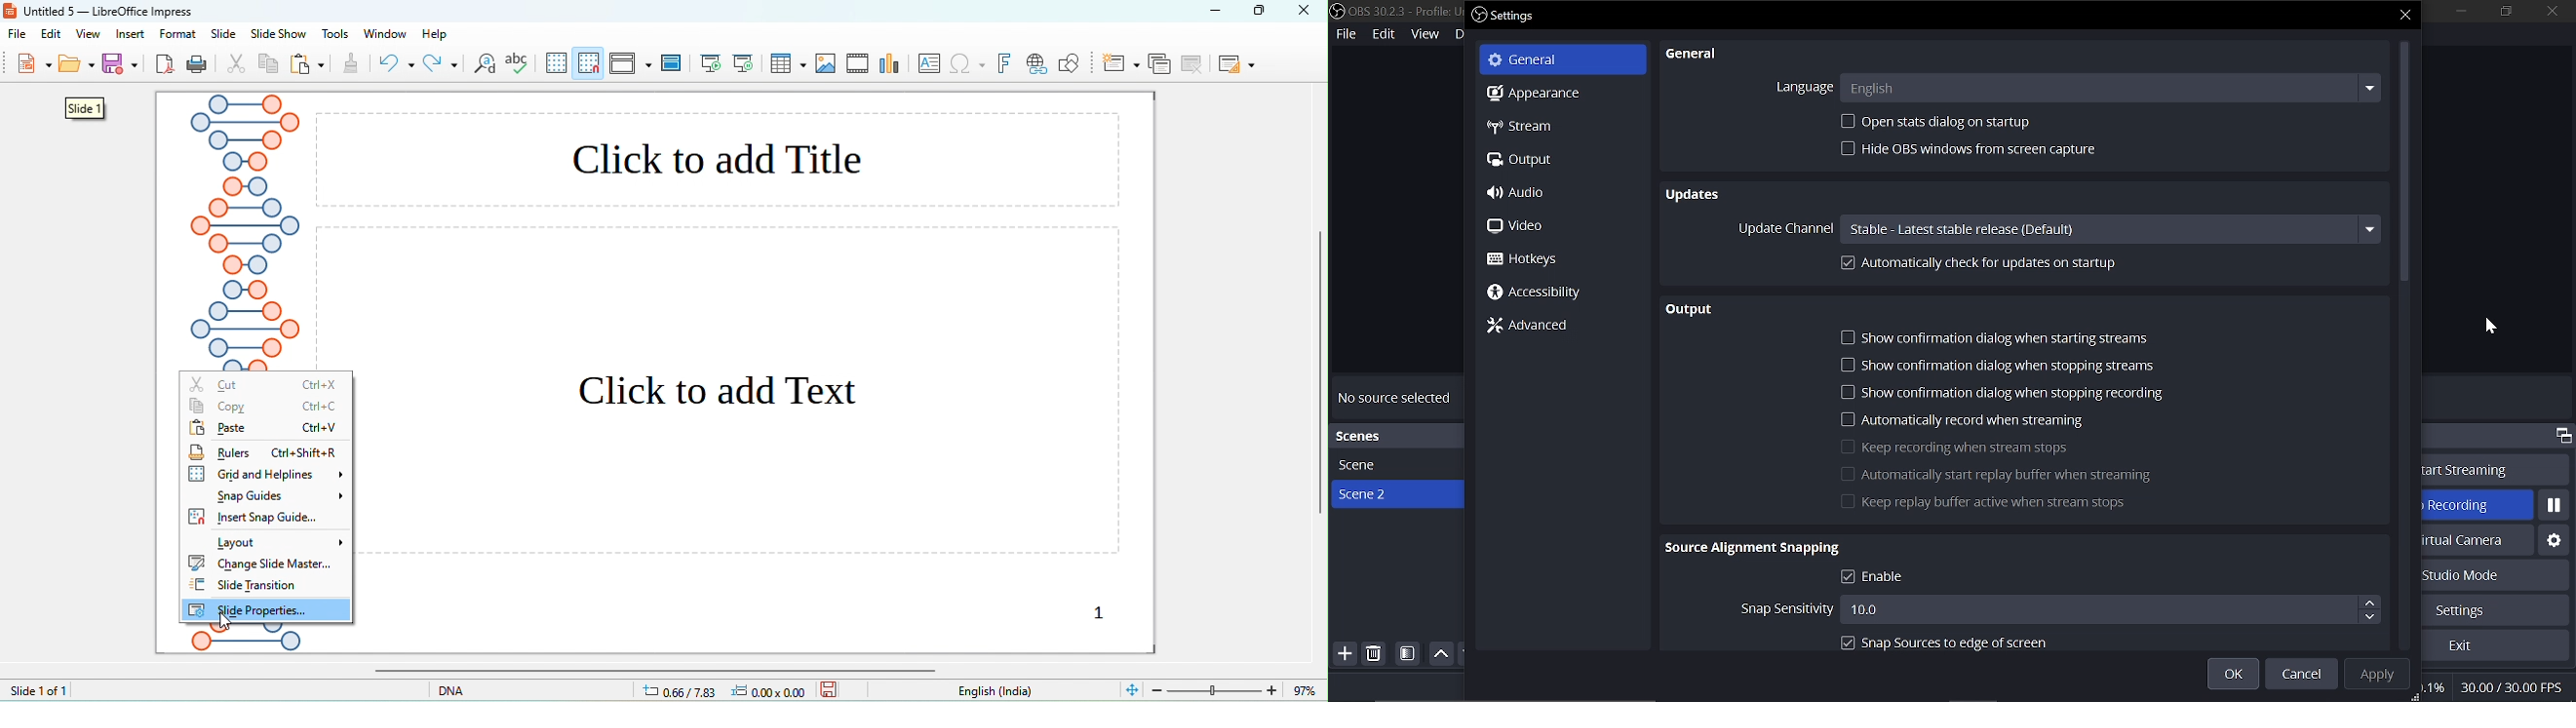 Image resolution: width=2576 pixels, height=728 pixels. Describe the element at coordinates (123, 63) in the screenshot. I see `save` at that location.